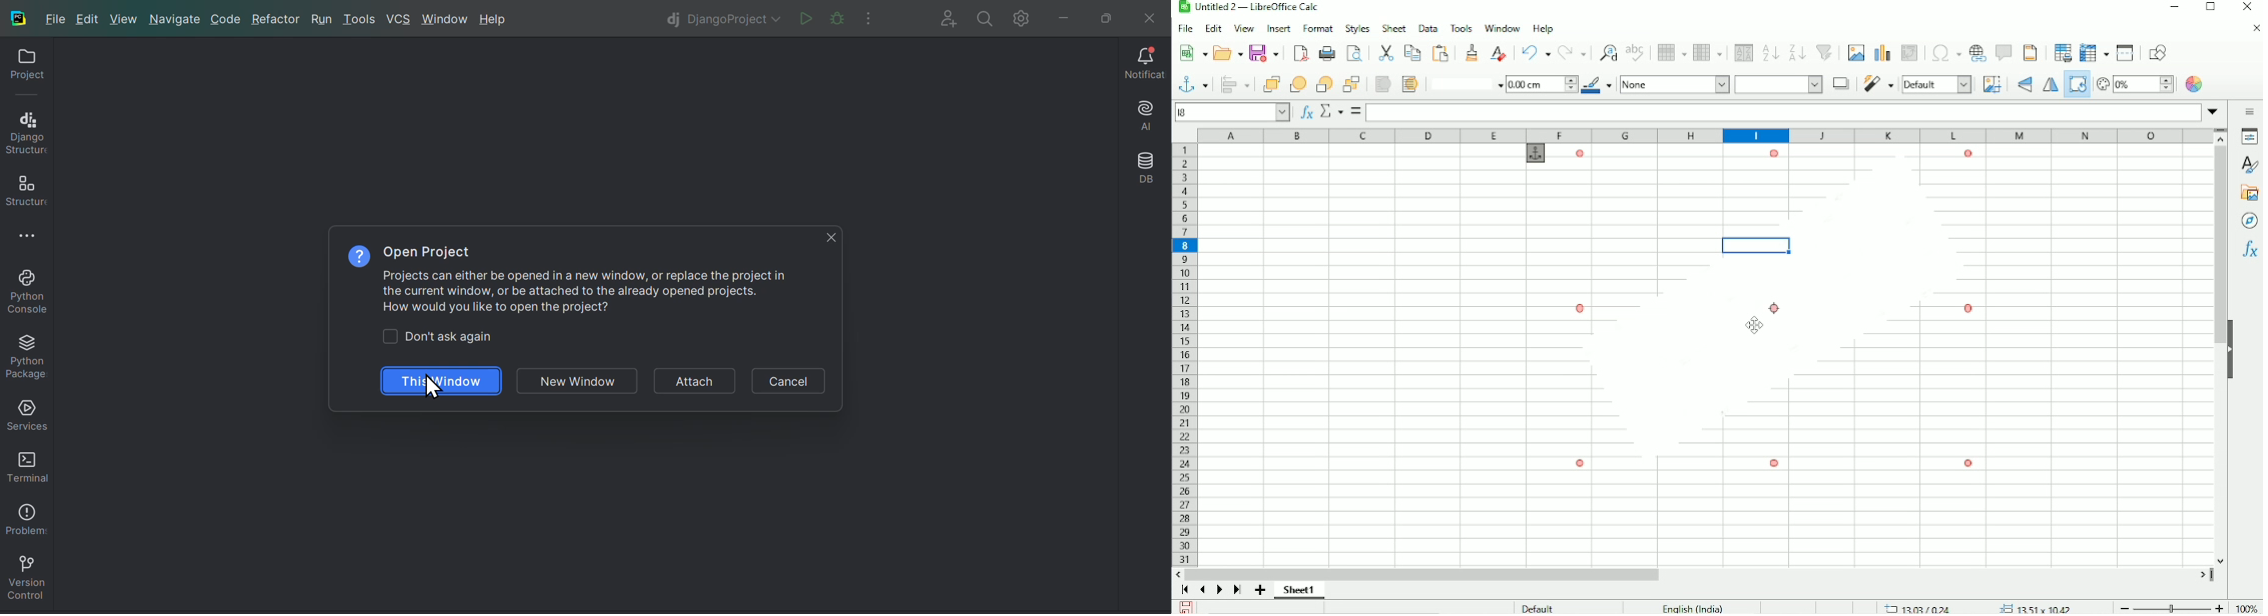 This screenshot has width=2268, height=616. Describe the element at coordinates (2248, 250) in the screenshot. I see `Functions` at that location.